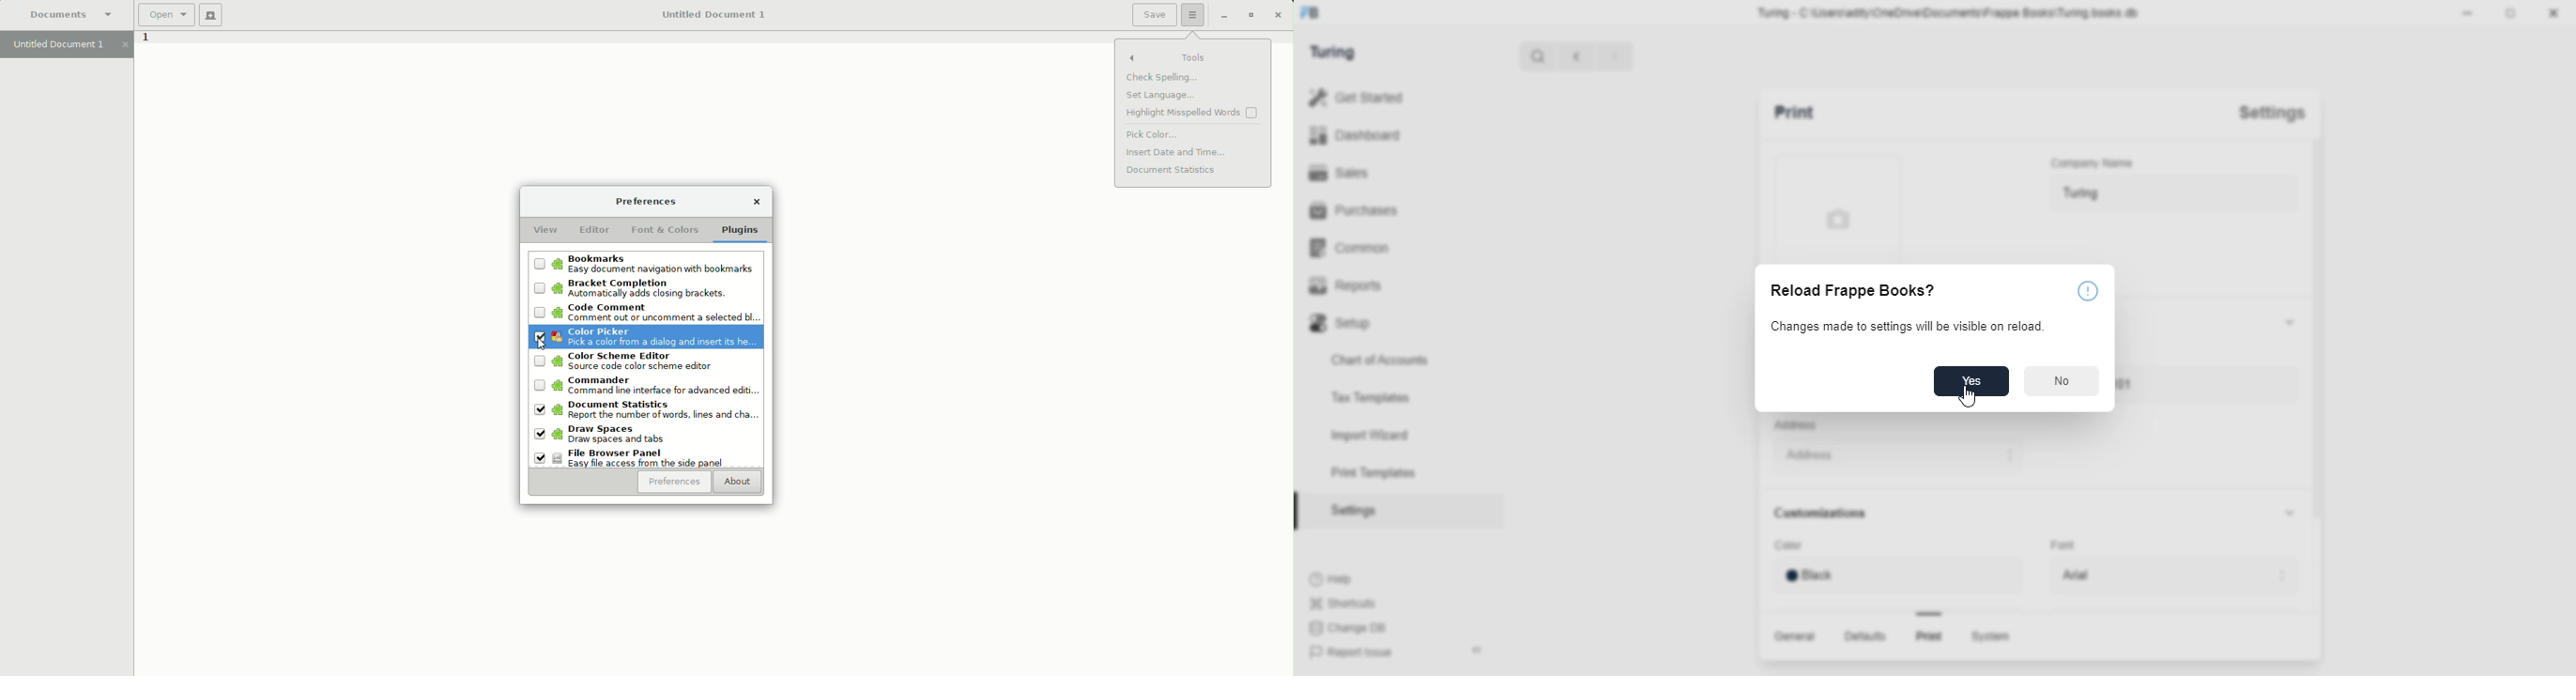  What do you see at coordinates (1386, 513) in the screenshot?
I see `Settings
oy` at bounding box center [1386, 513].